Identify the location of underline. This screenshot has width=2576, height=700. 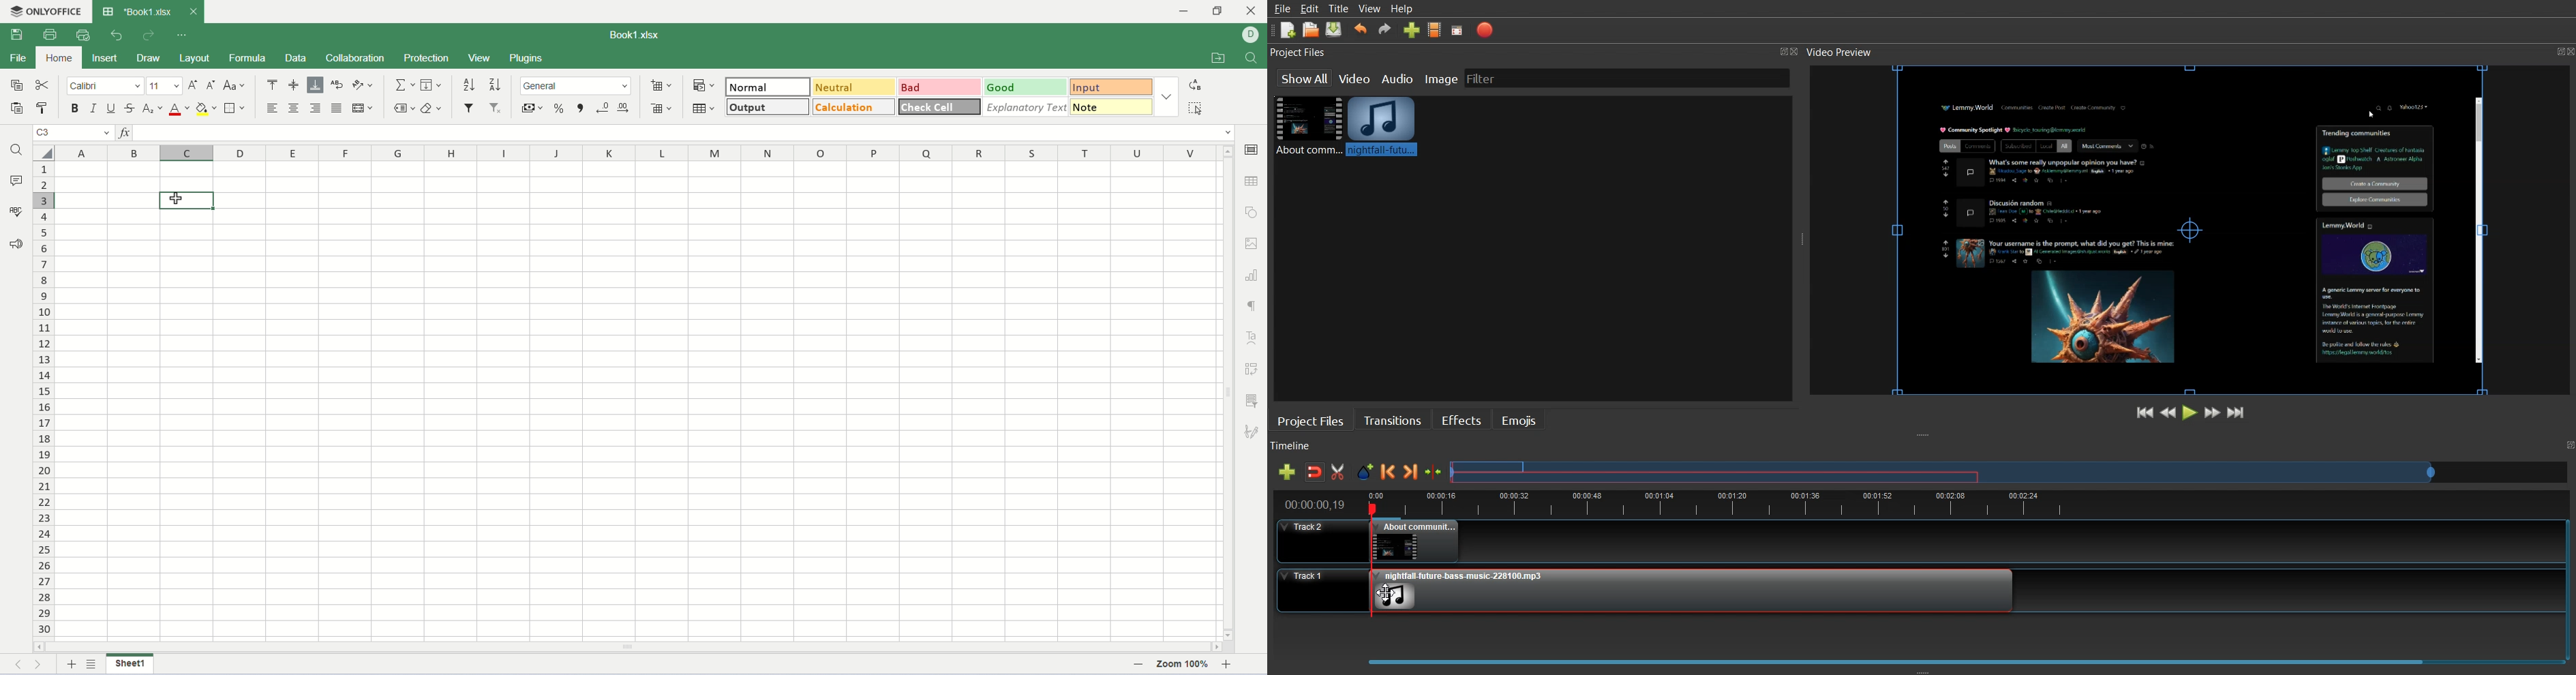
(110, 107).